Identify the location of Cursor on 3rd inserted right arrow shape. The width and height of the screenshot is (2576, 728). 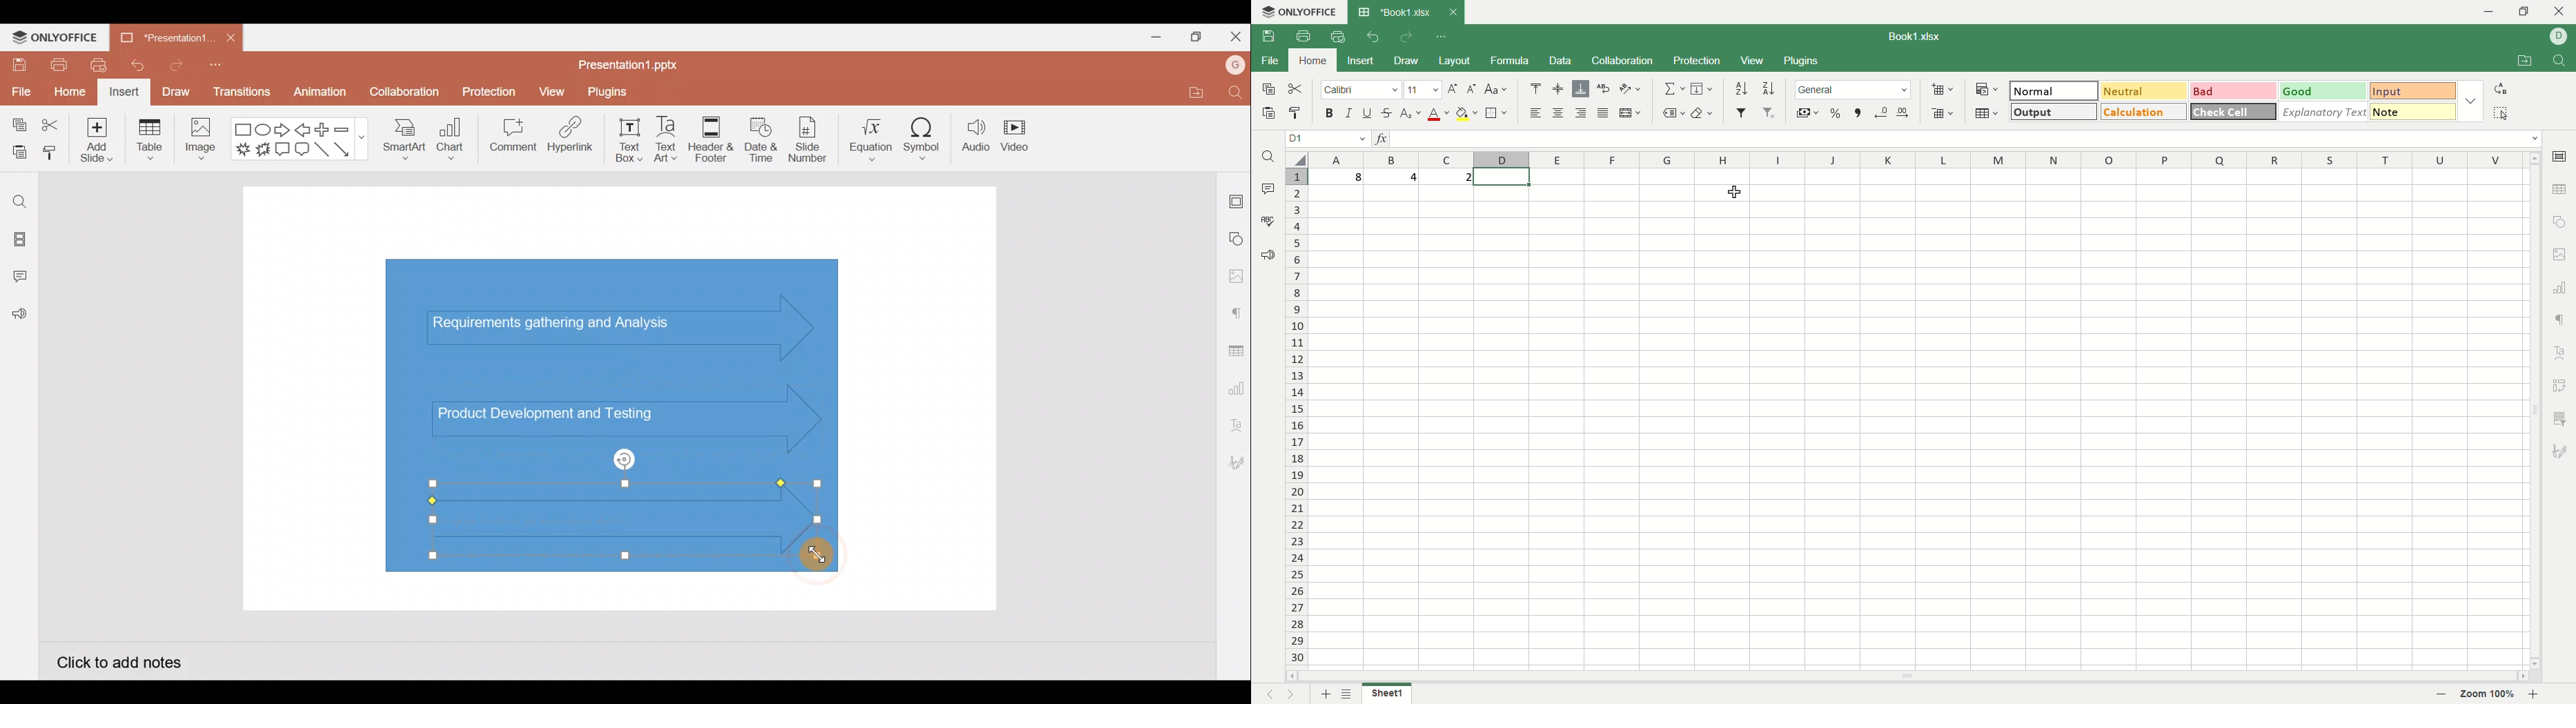
(810, 551).